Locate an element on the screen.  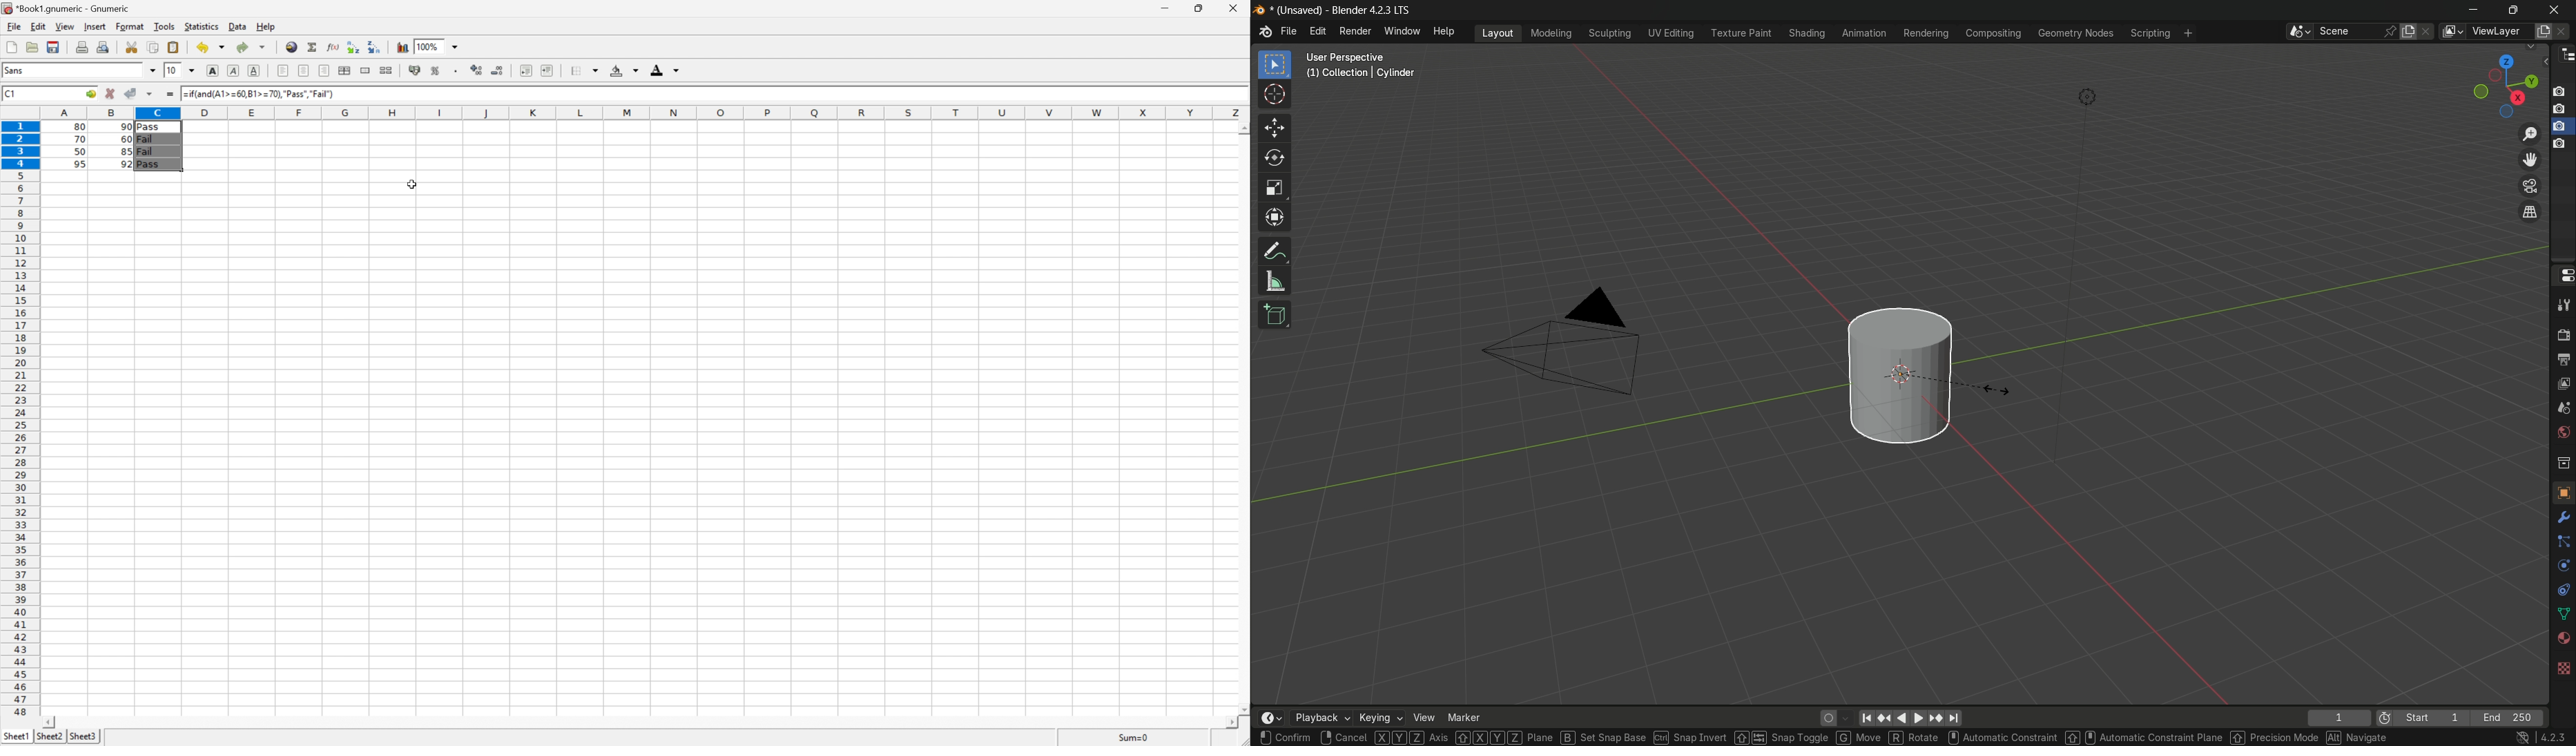
Bold is located at coordinates (213, 69).